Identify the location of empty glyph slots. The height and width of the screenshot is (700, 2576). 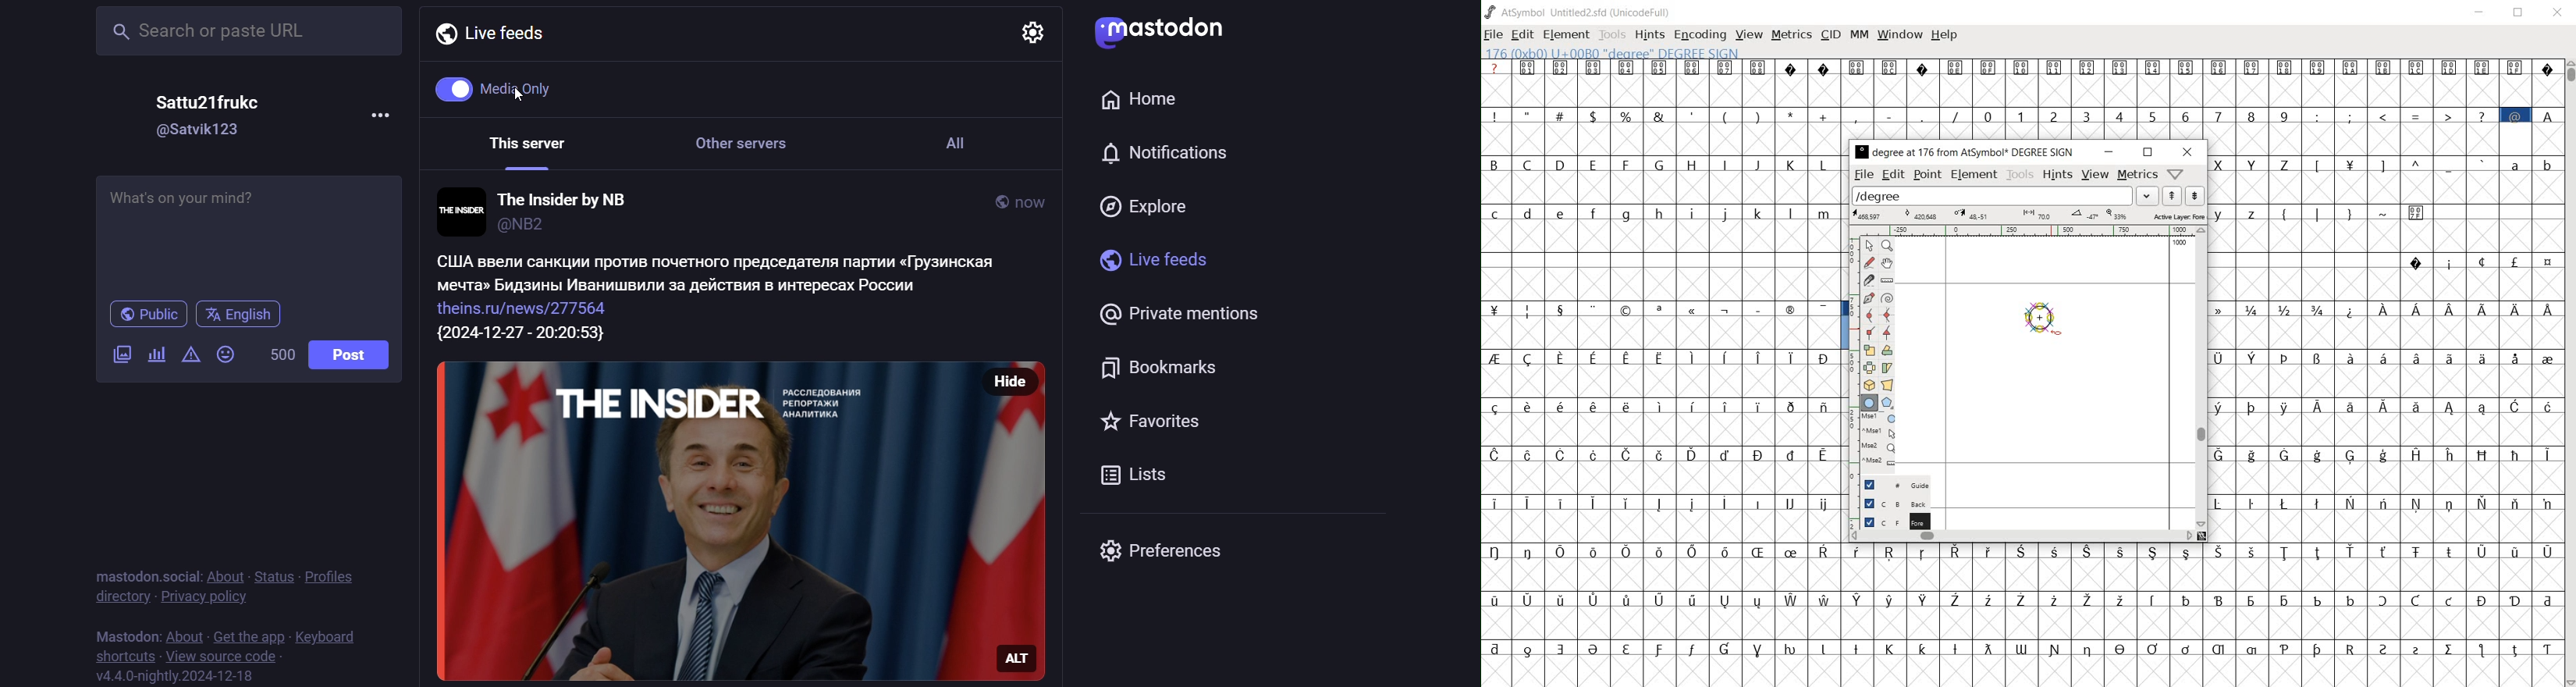
(1663, 333).